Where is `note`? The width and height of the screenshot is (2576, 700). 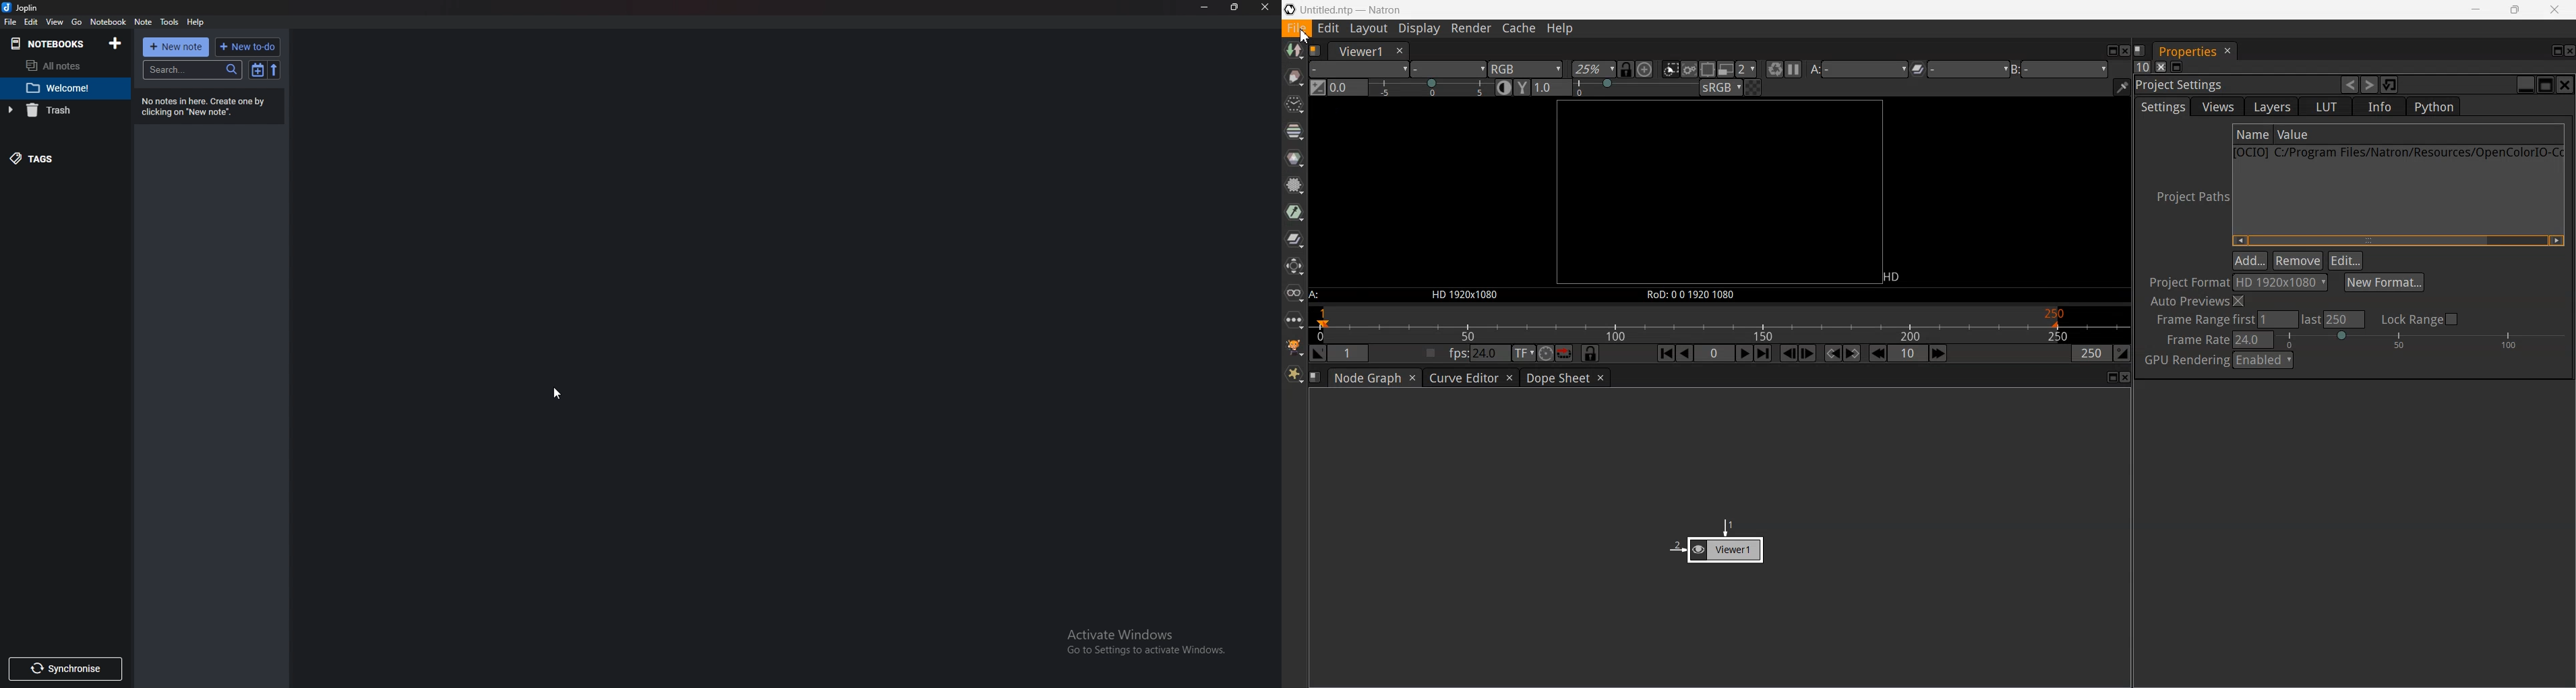 note is located at coordinates (143, 23).